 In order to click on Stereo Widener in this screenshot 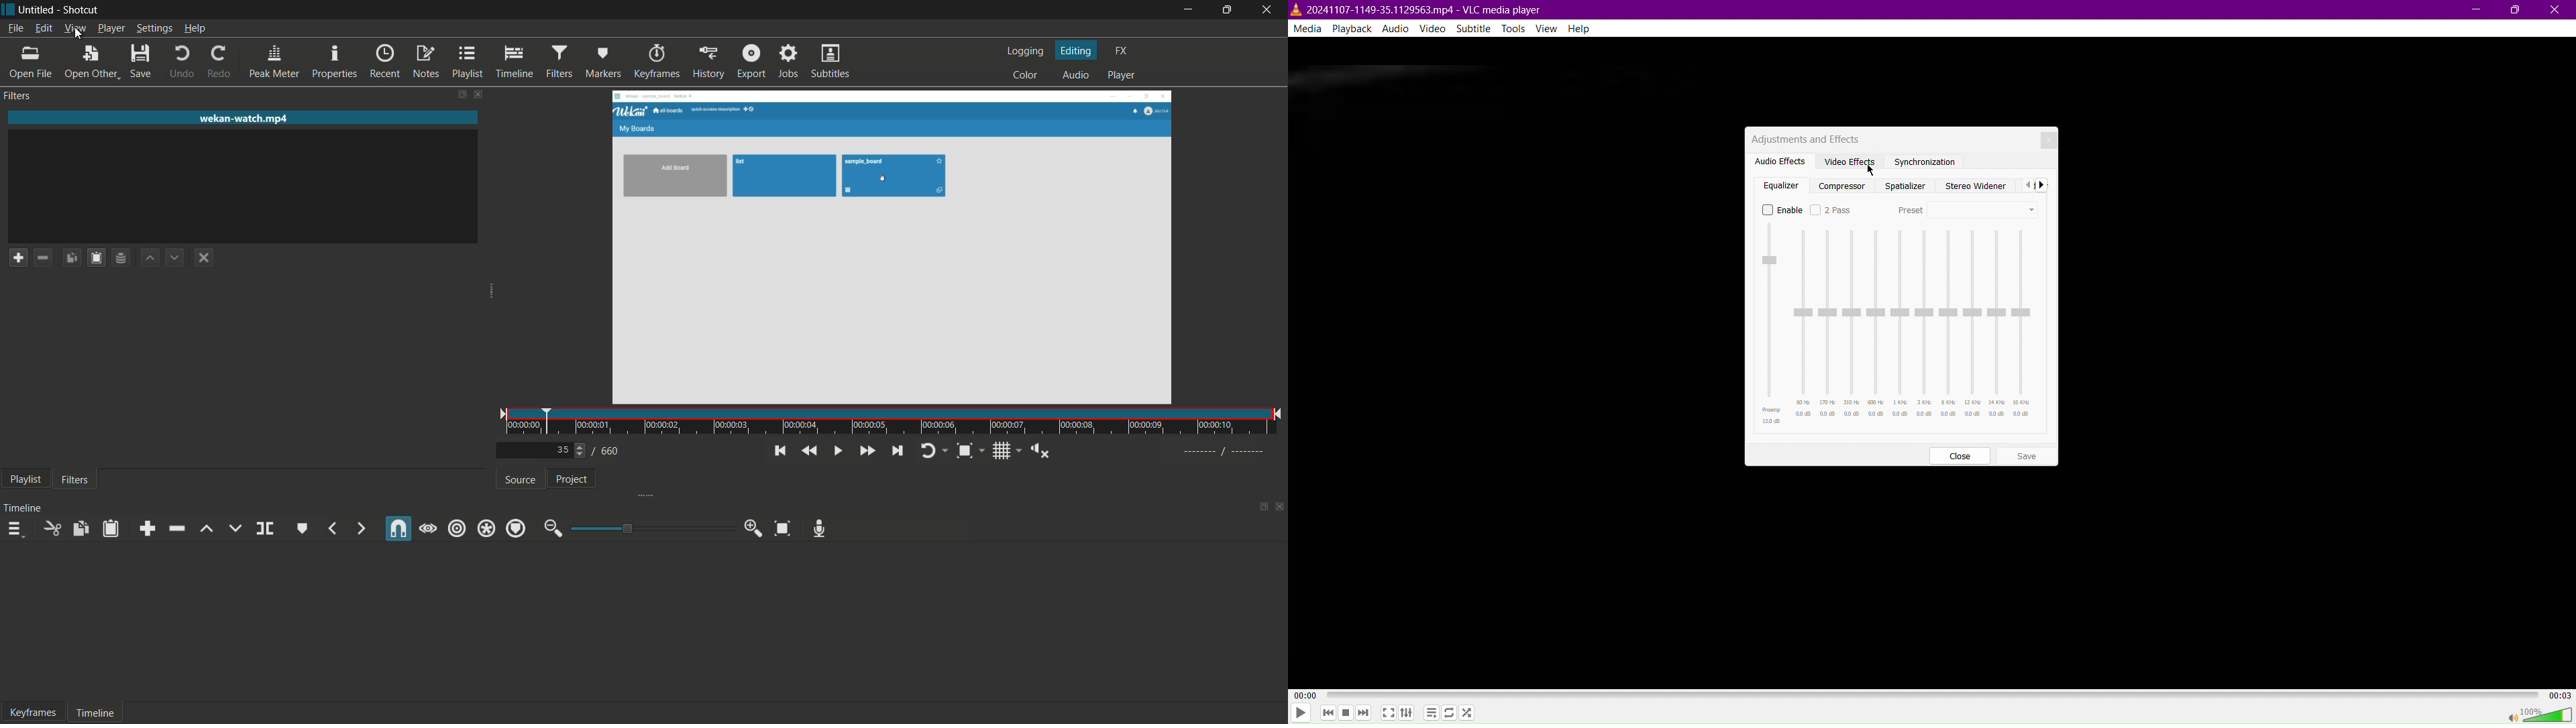, I will do `click(1973, 184)`.